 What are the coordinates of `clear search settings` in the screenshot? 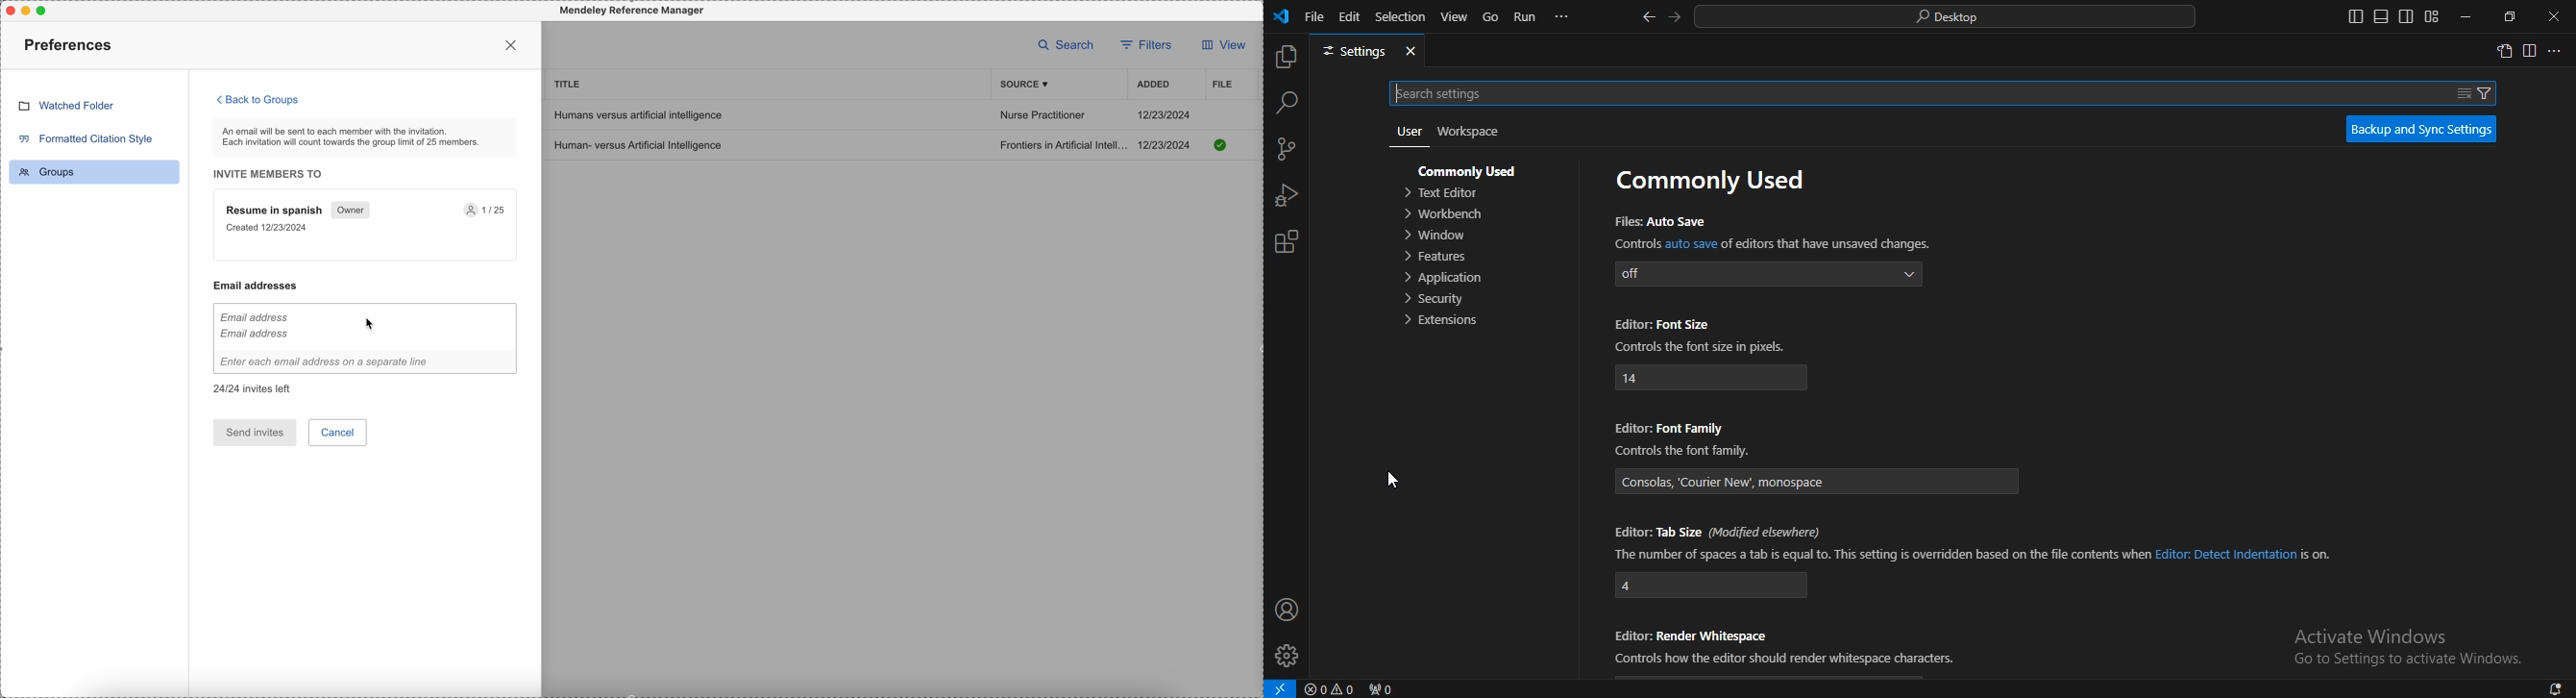 It's located at (2463, 91).